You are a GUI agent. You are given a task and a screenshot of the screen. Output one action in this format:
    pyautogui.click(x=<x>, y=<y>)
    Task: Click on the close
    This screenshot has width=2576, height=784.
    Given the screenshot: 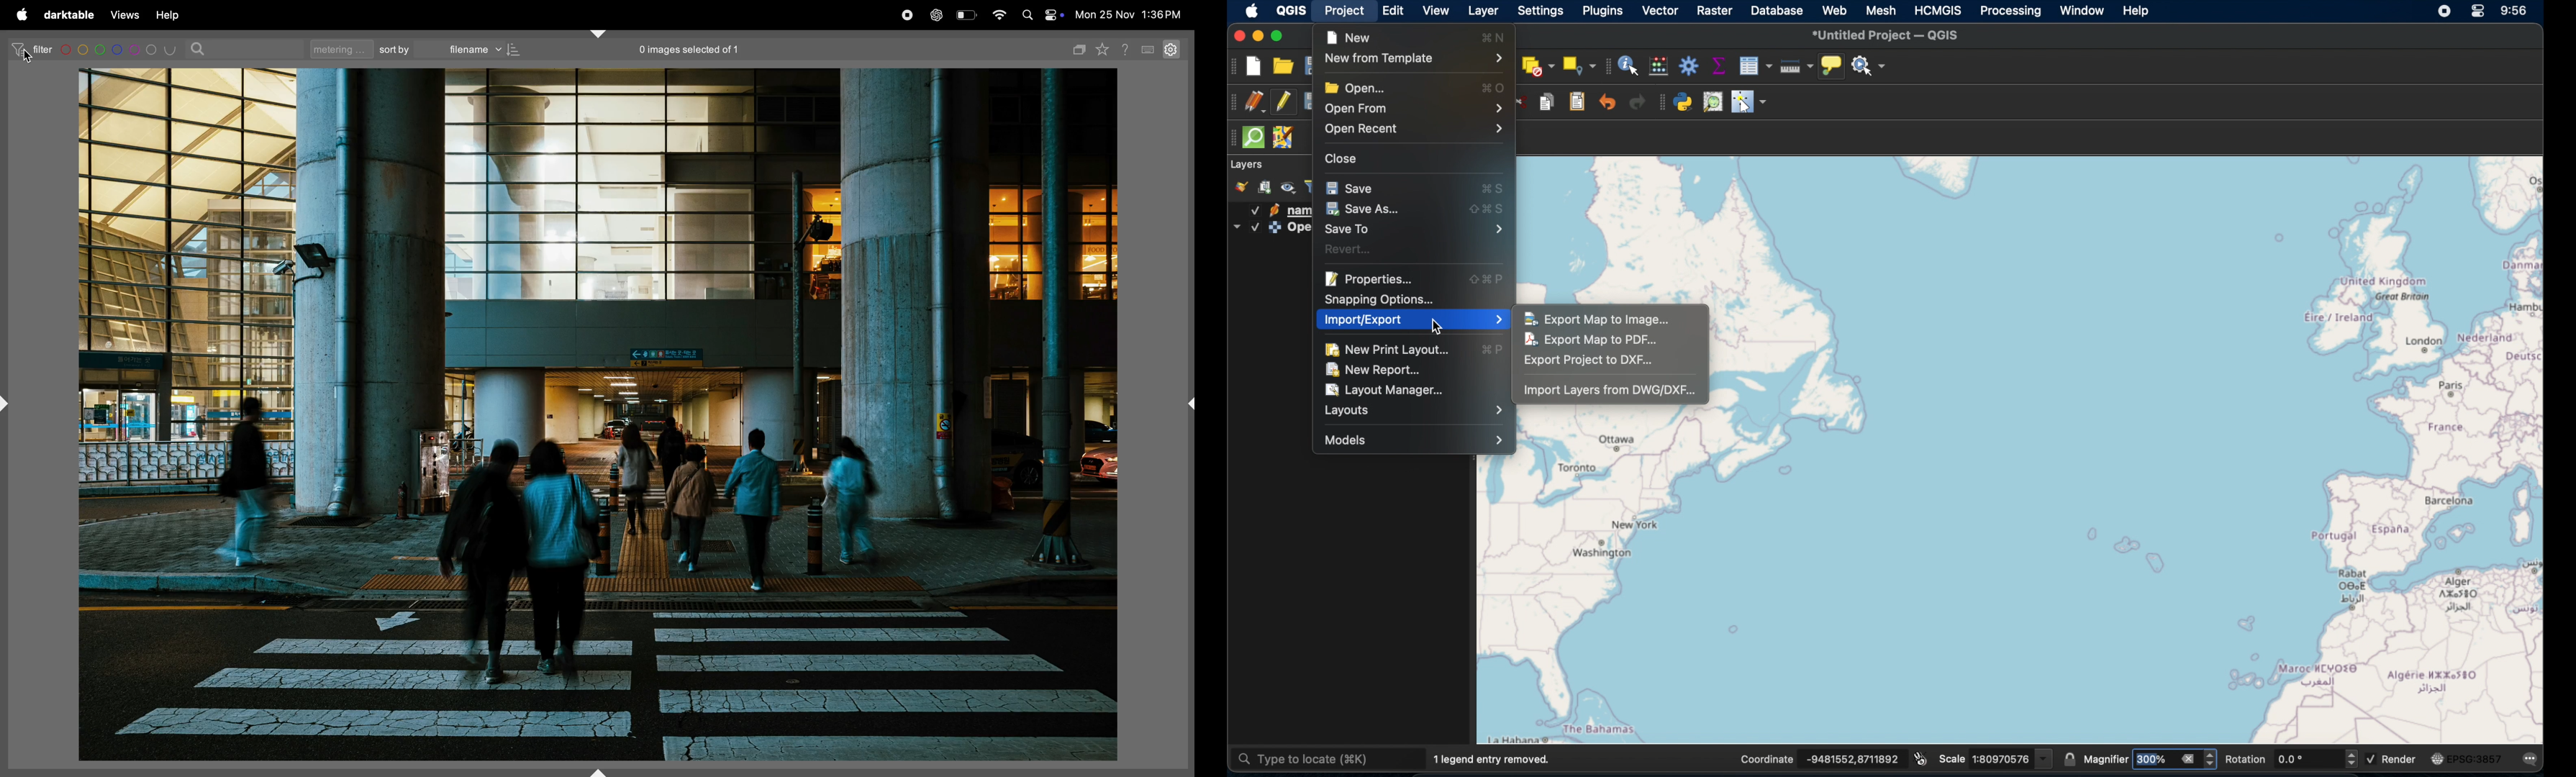 What is the action you would take?
    pyautogui.click(x=1238, y=36)
    